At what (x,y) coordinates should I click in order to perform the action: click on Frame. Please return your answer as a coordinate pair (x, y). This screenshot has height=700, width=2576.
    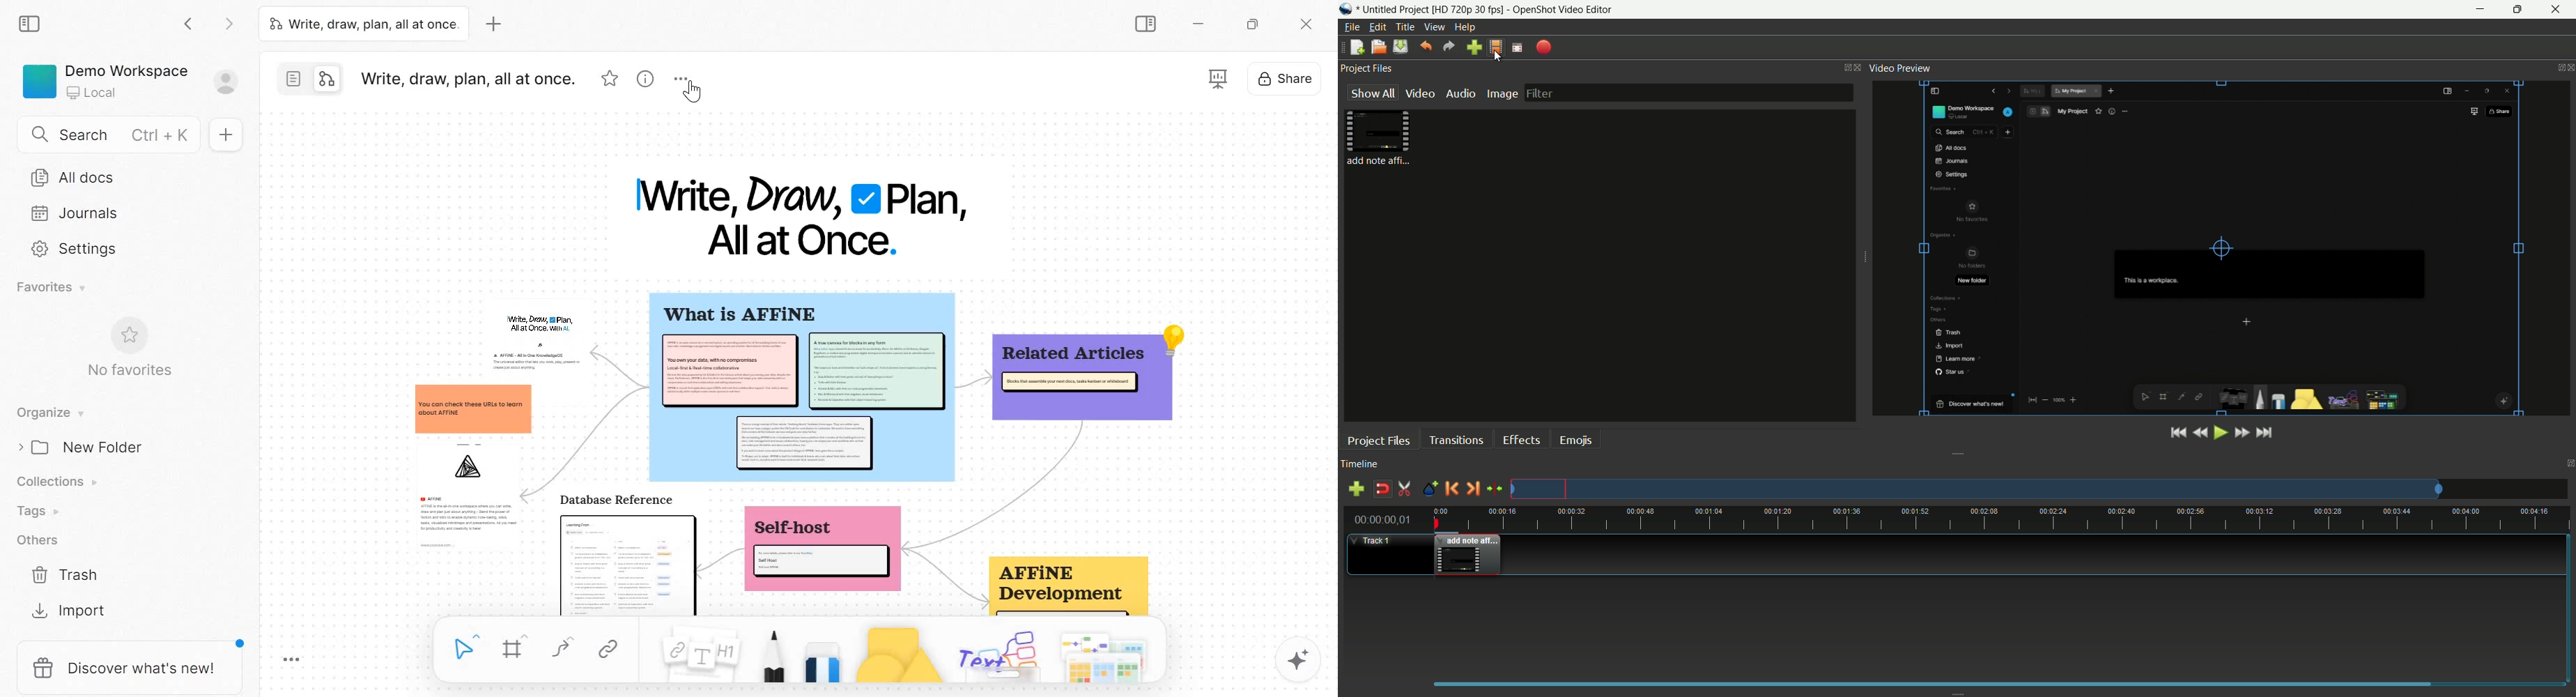
    Looking at the image, I should click on (512, 649).